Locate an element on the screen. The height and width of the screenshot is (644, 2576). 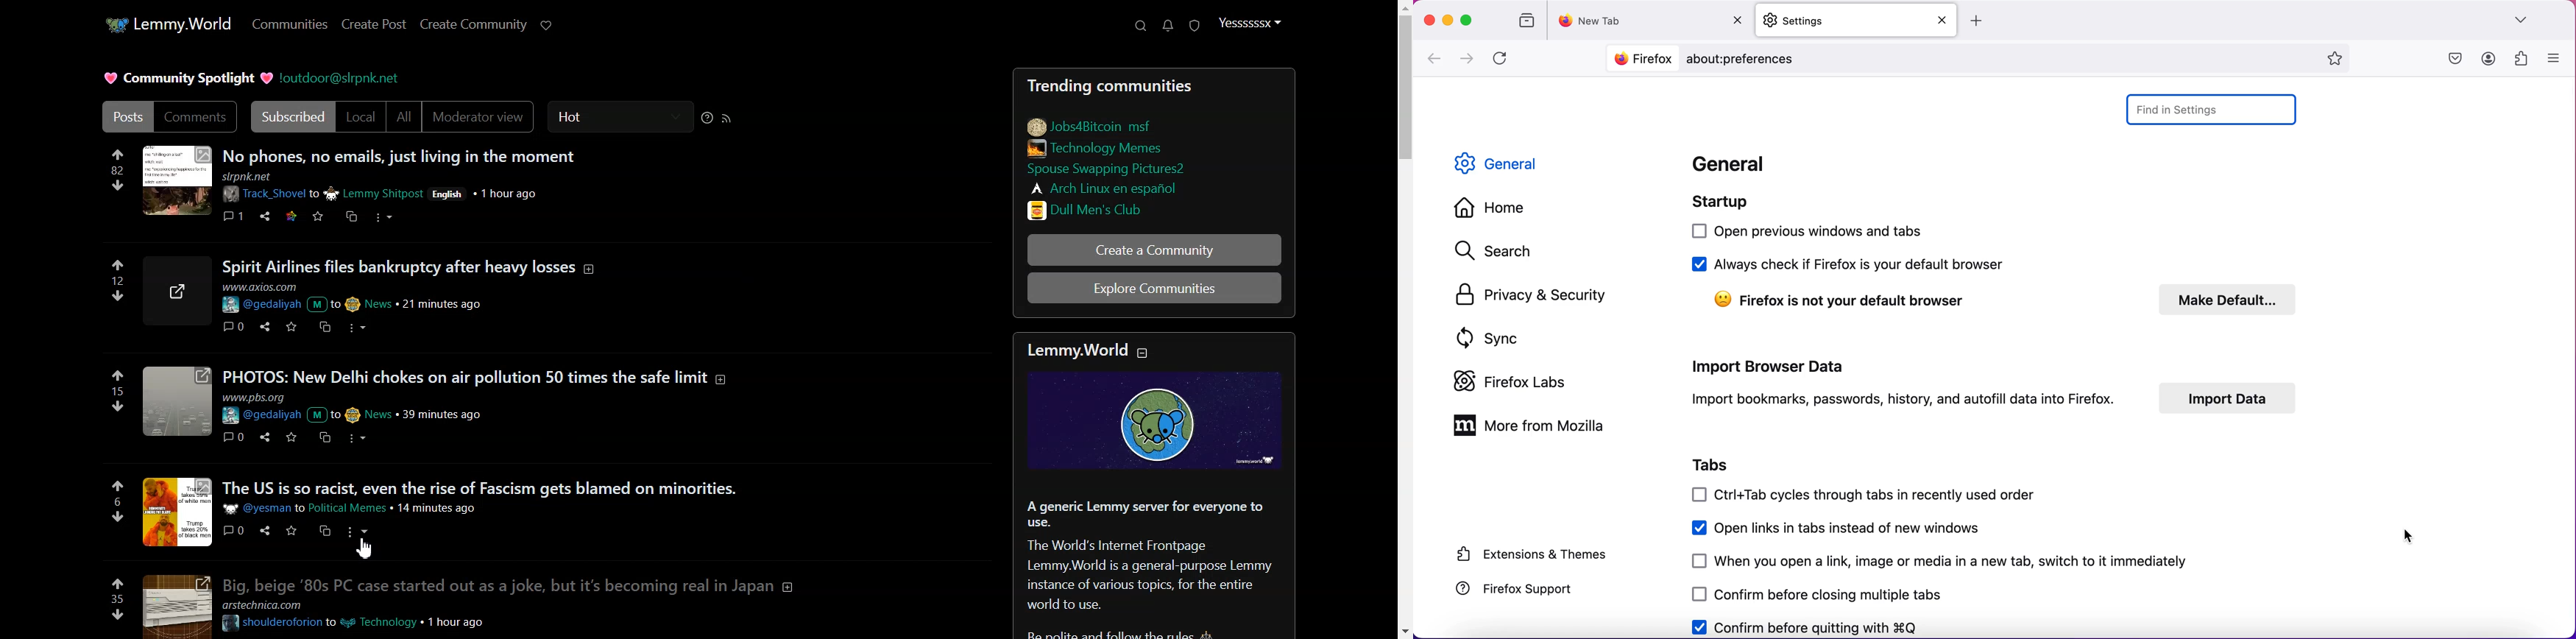
Unread Message is located at coordinates (1168, 26).